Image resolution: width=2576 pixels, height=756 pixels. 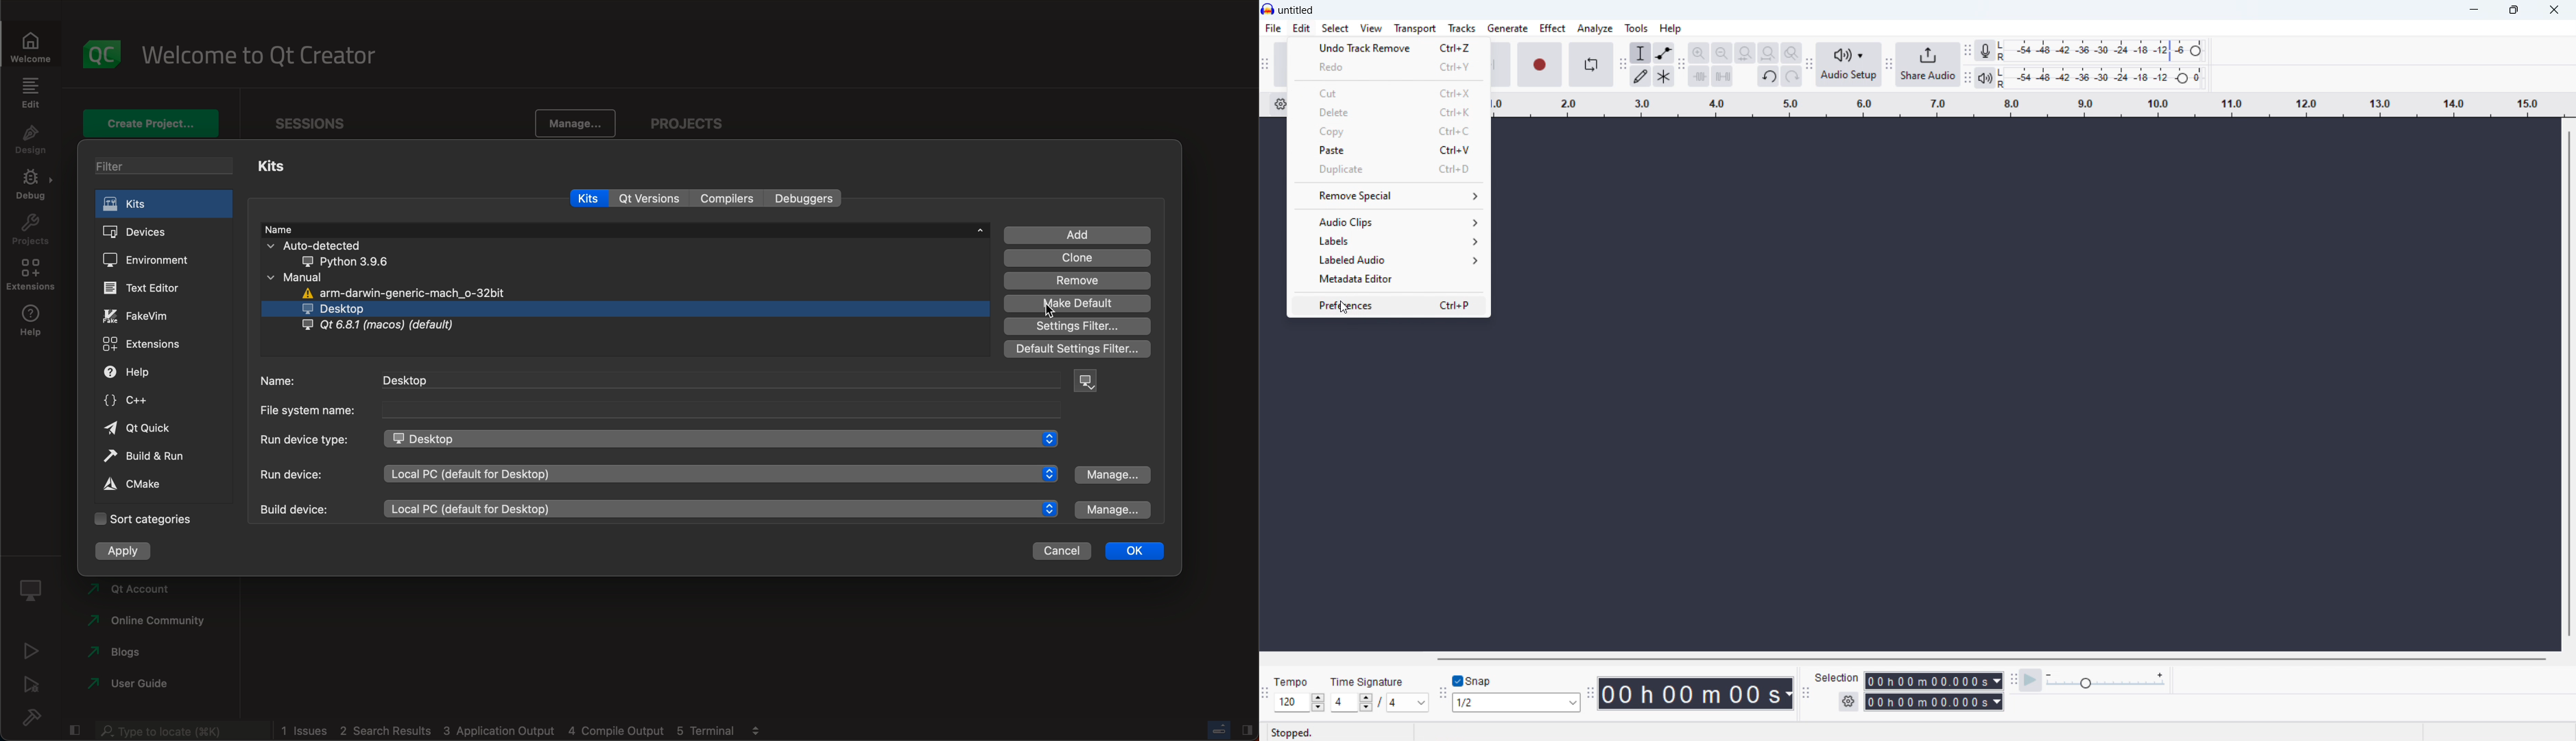 What do you see at coordinates (2105, 78) in the screenshot?
I see `playback level` at bounding box center [2105, 78].